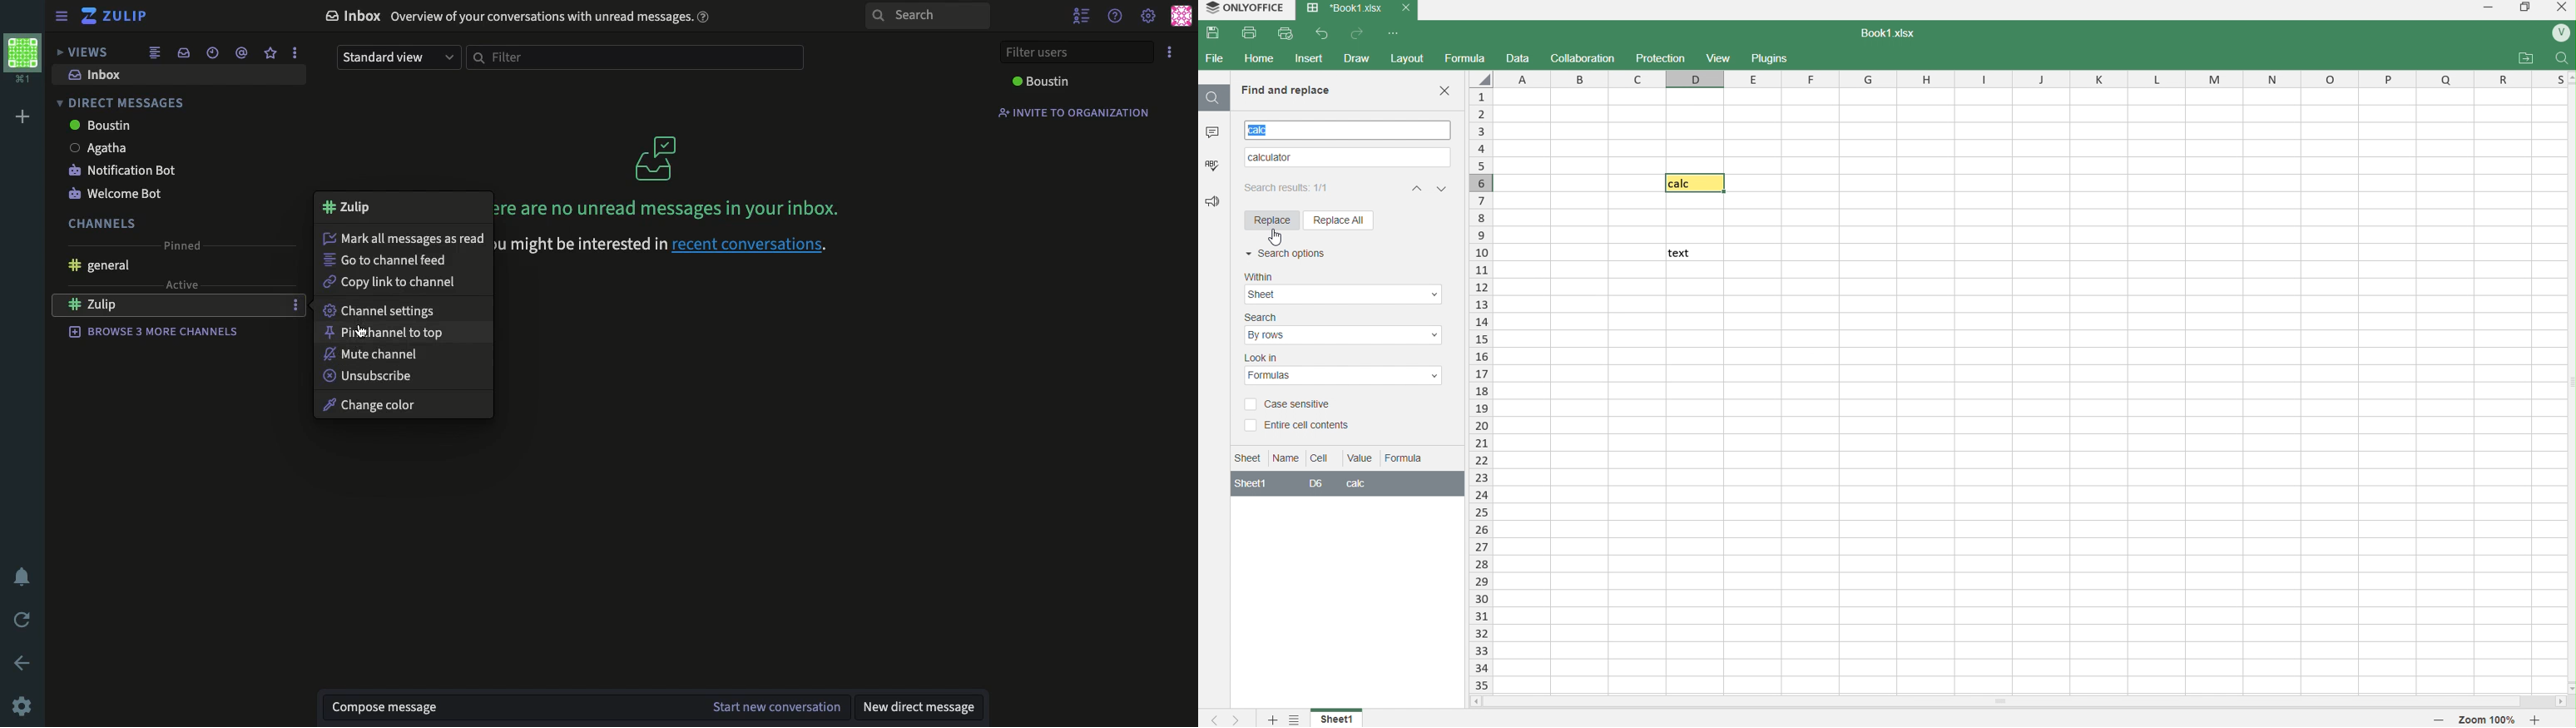  What do you see at coordinates (2562, 701) in the screenshot?
I see `move right` at bounding box center [2562, 701].